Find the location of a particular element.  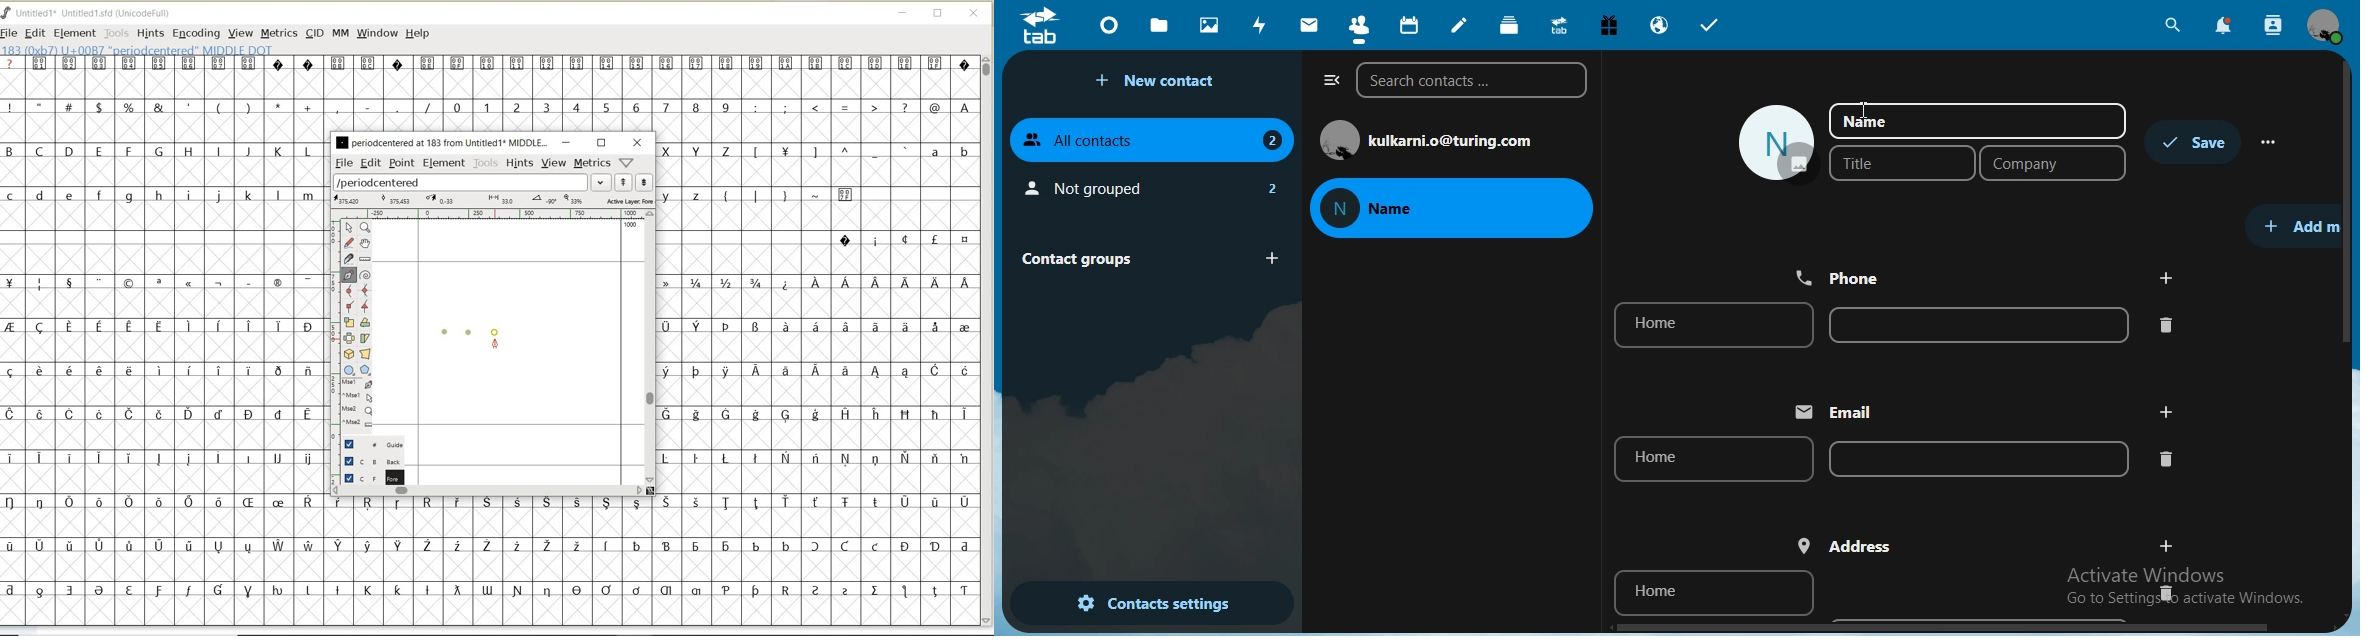

dot is located at coordinates (496, 330).